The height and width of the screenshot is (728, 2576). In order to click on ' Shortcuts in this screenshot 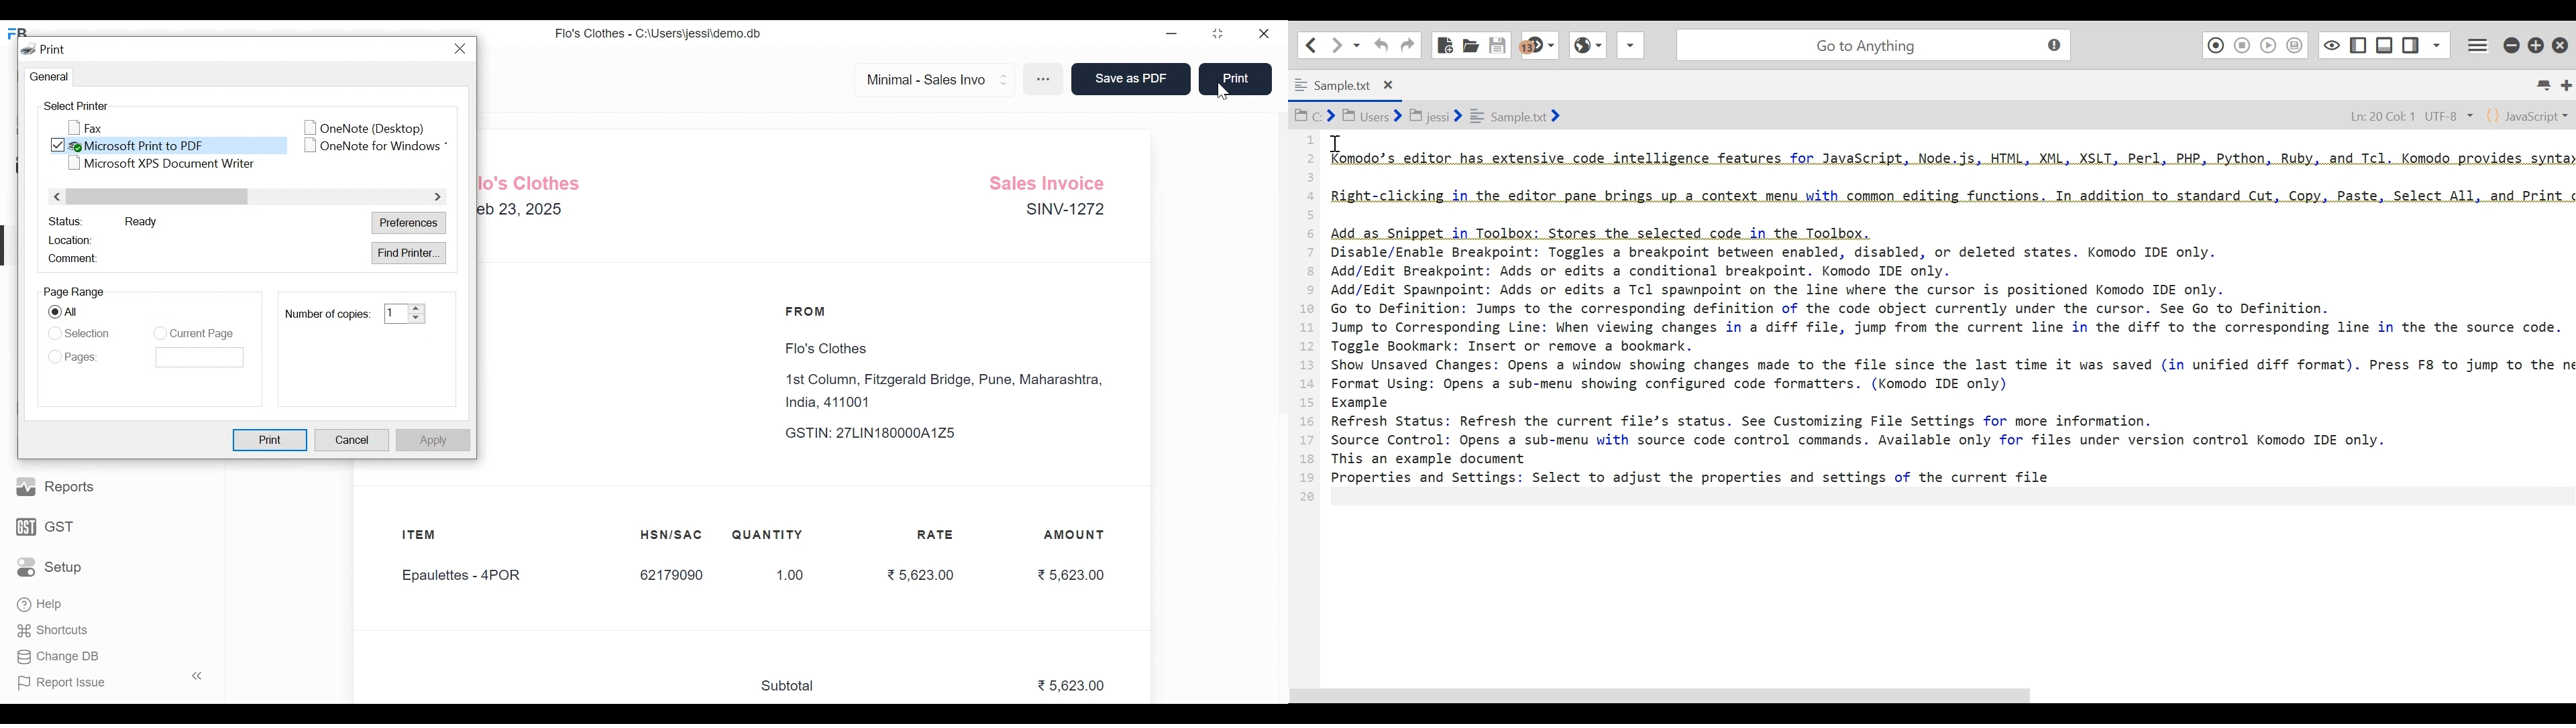, I will do `click(57, 630)`.